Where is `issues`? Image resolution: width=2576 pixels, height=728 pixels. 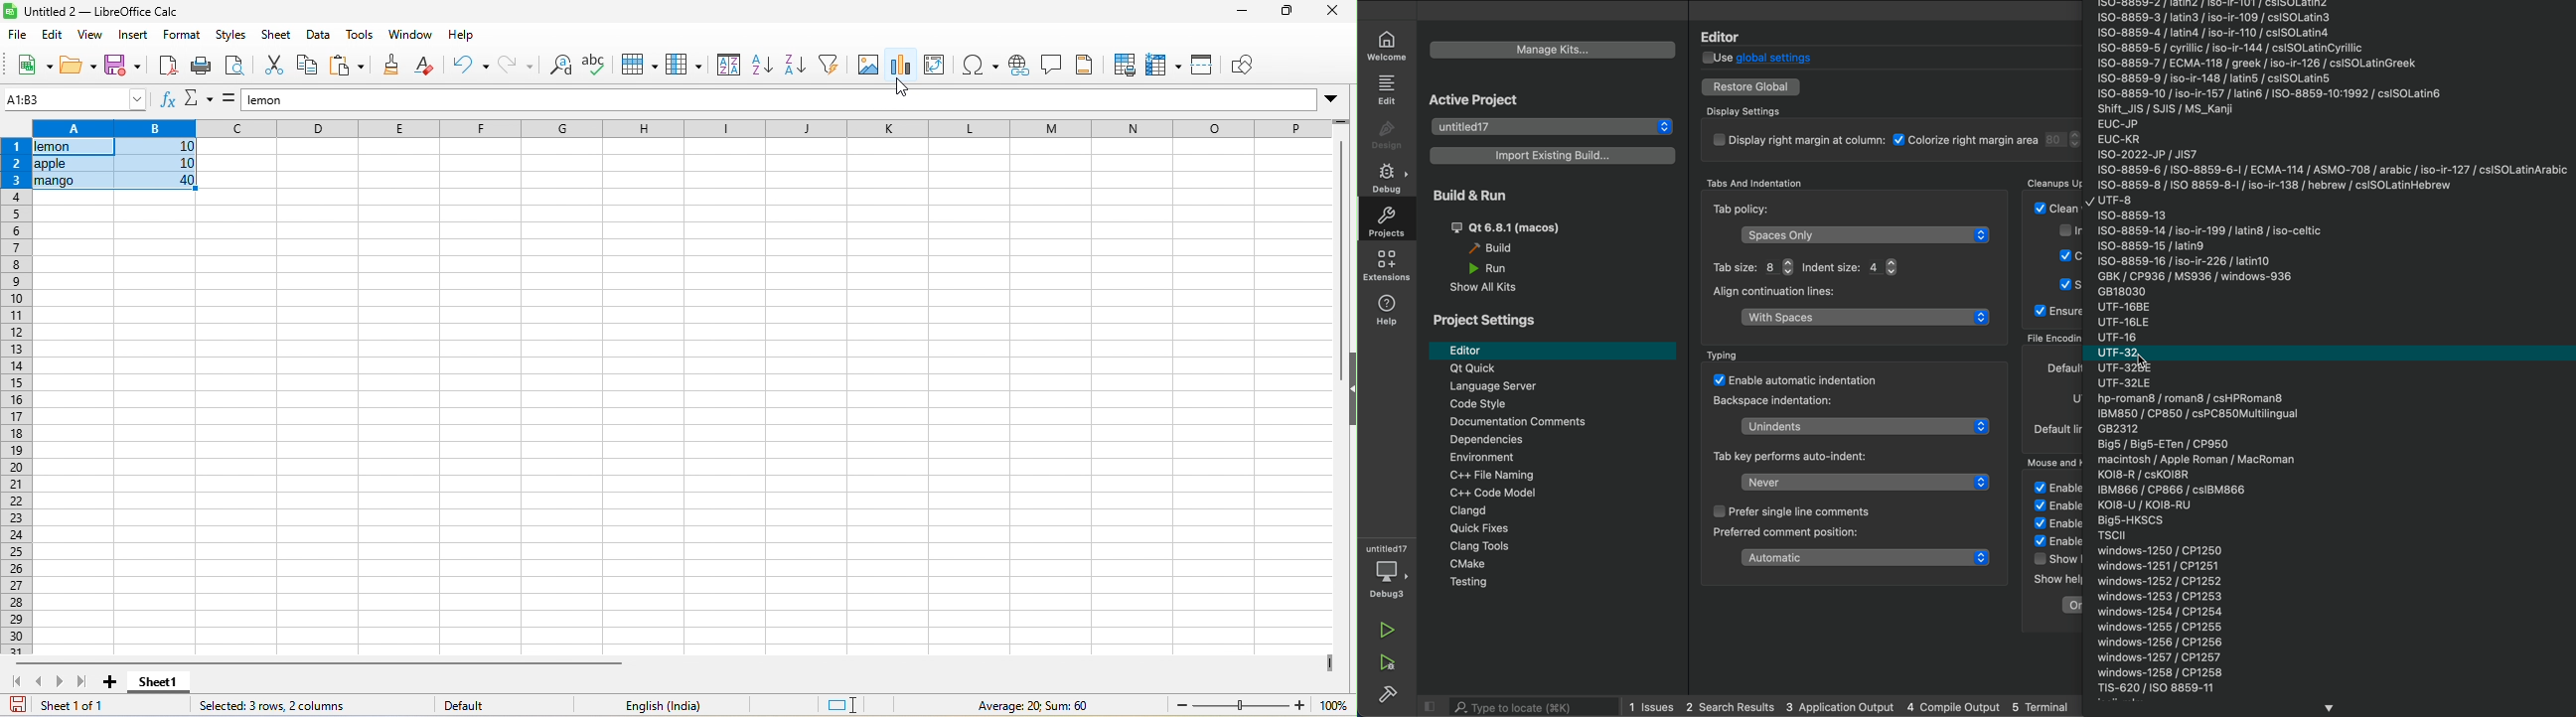
issues is located at coordinates (1655, 707).